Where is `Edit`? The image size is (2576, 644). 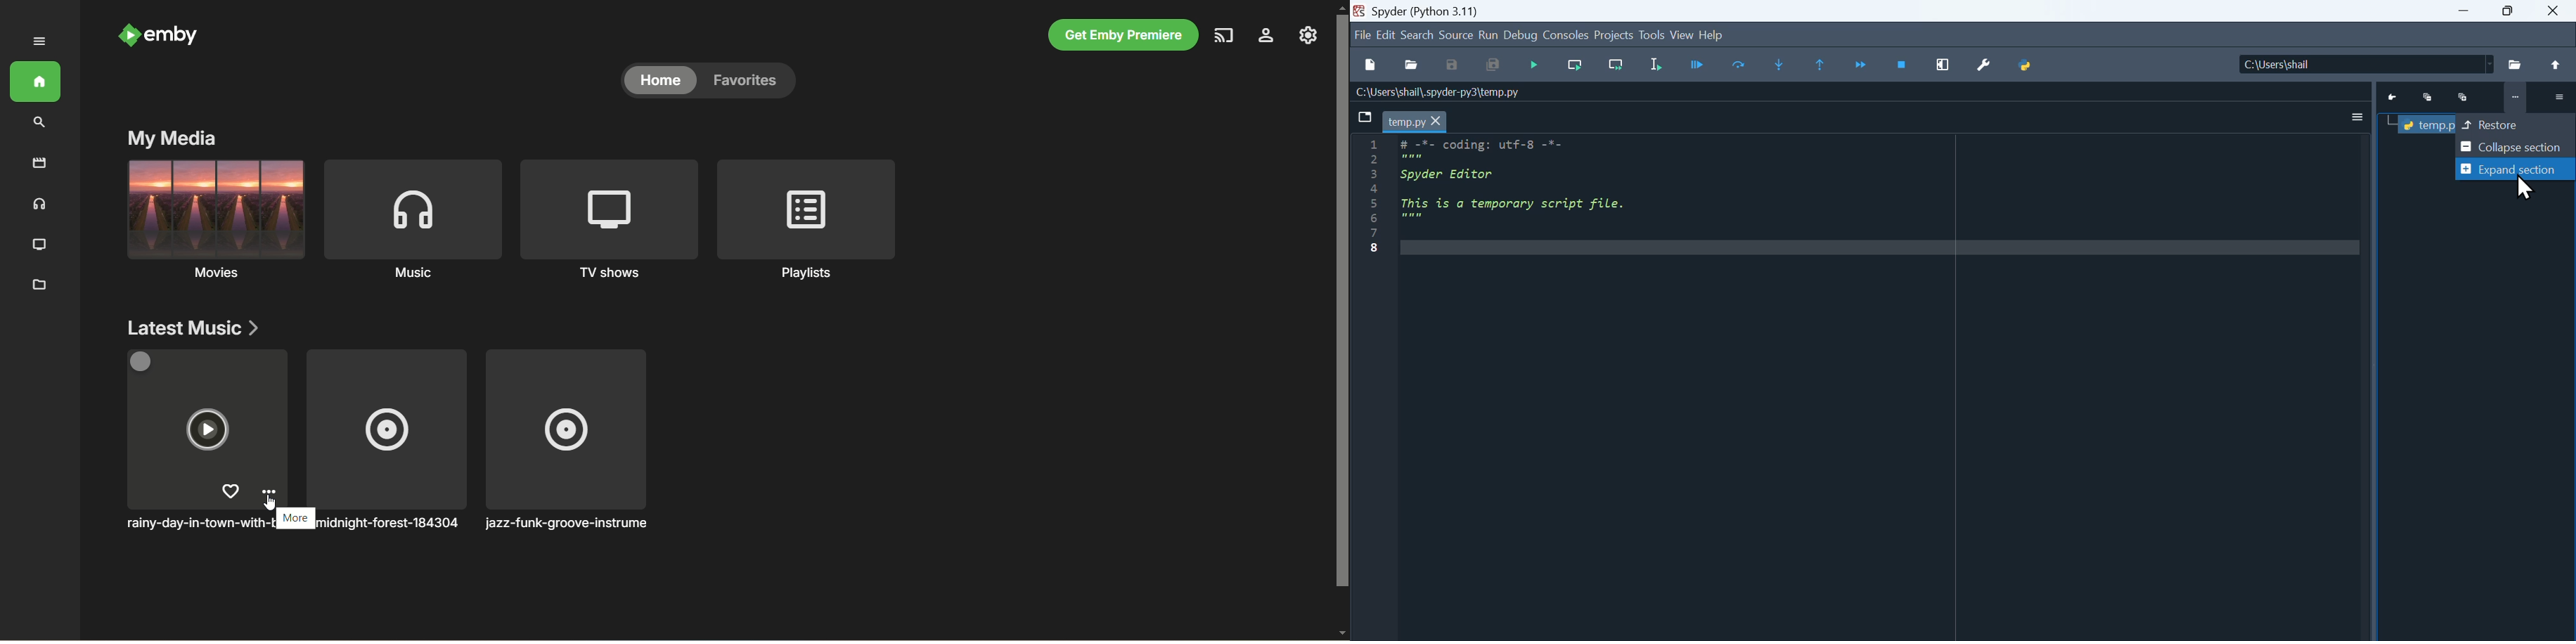
Edit is located at coordinates (1386, 36).